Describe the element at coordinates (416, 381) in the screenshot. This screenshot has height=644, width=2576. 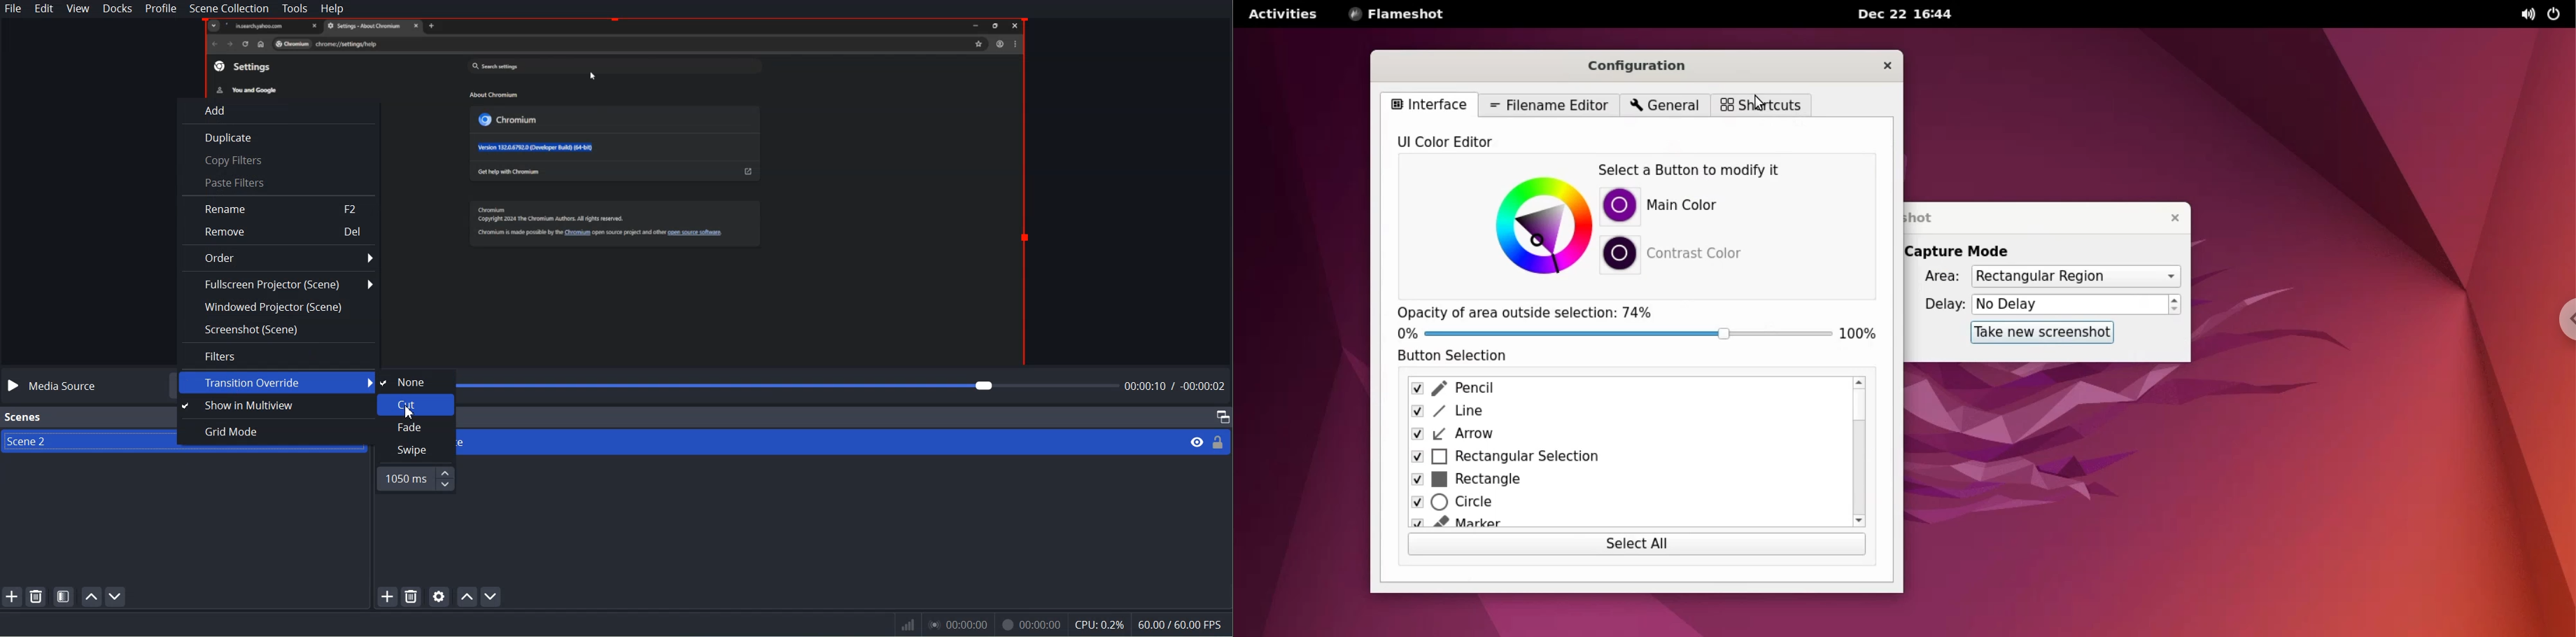
I see `None` at that location.